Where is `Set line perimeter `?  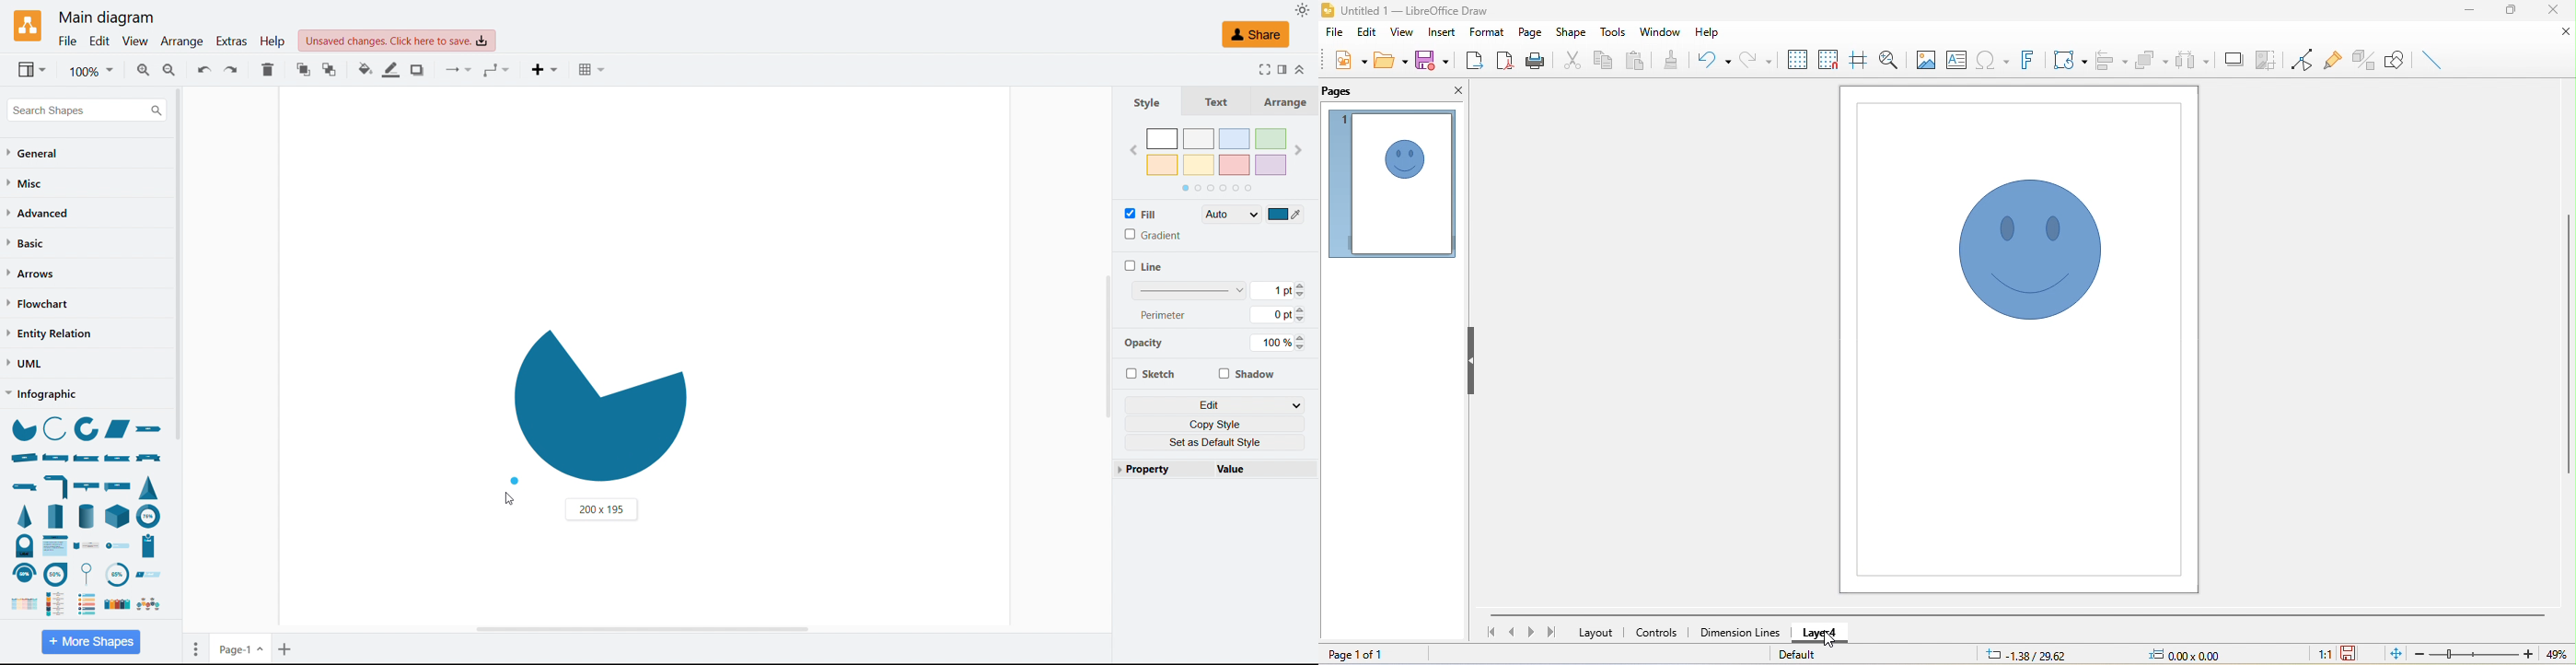 Set line perimeter  is located at coordinates (1277, 315).